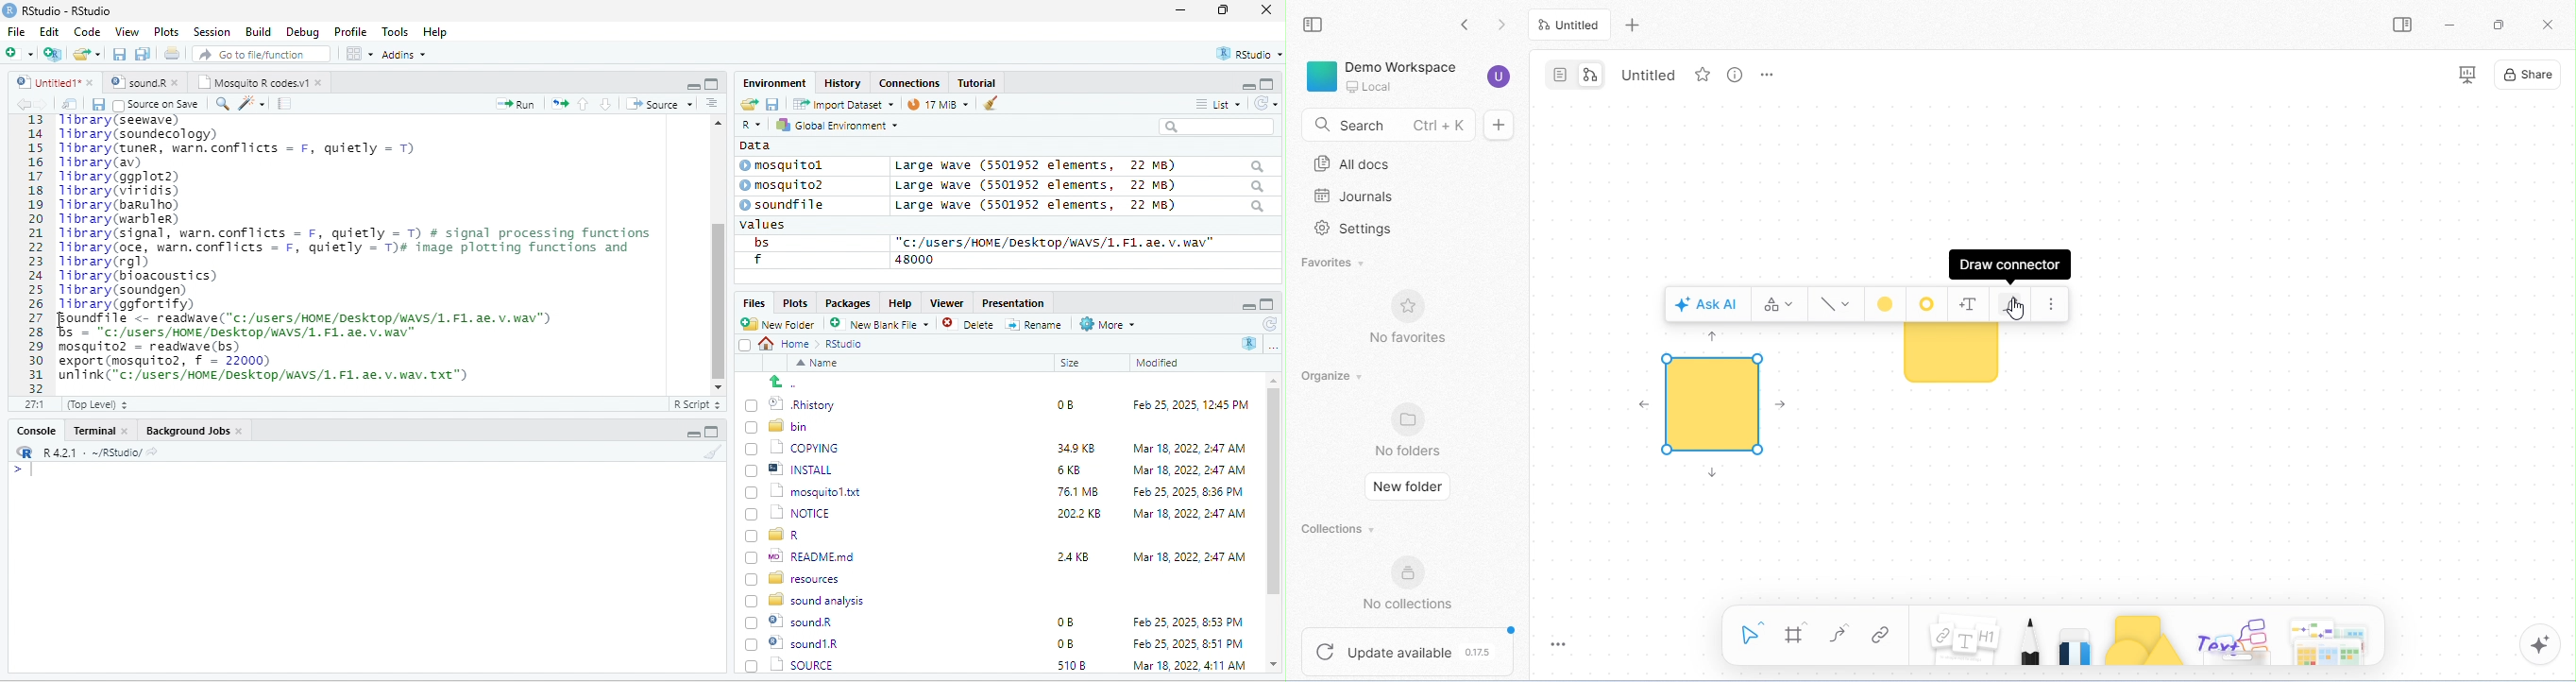 The width and height of the screenshot is (2576, 700). I want to click on save, so click(97, 104).